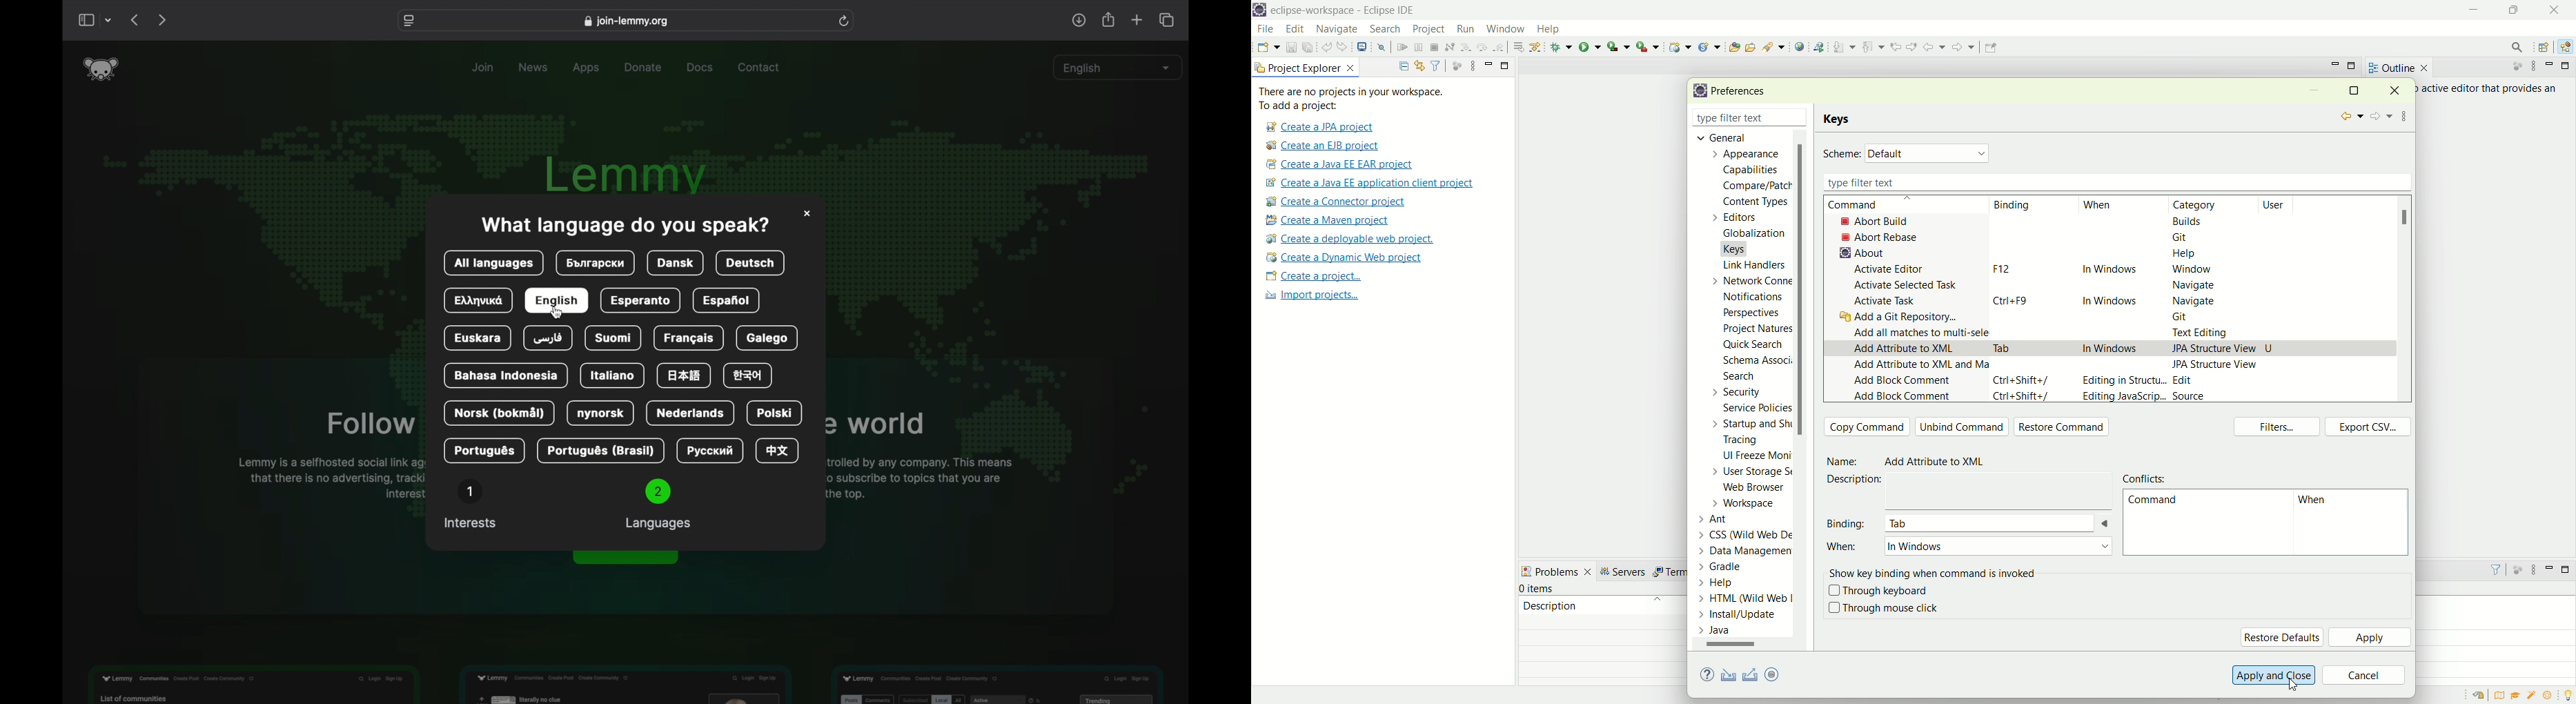  I want to click on next page, so click(162, 21).